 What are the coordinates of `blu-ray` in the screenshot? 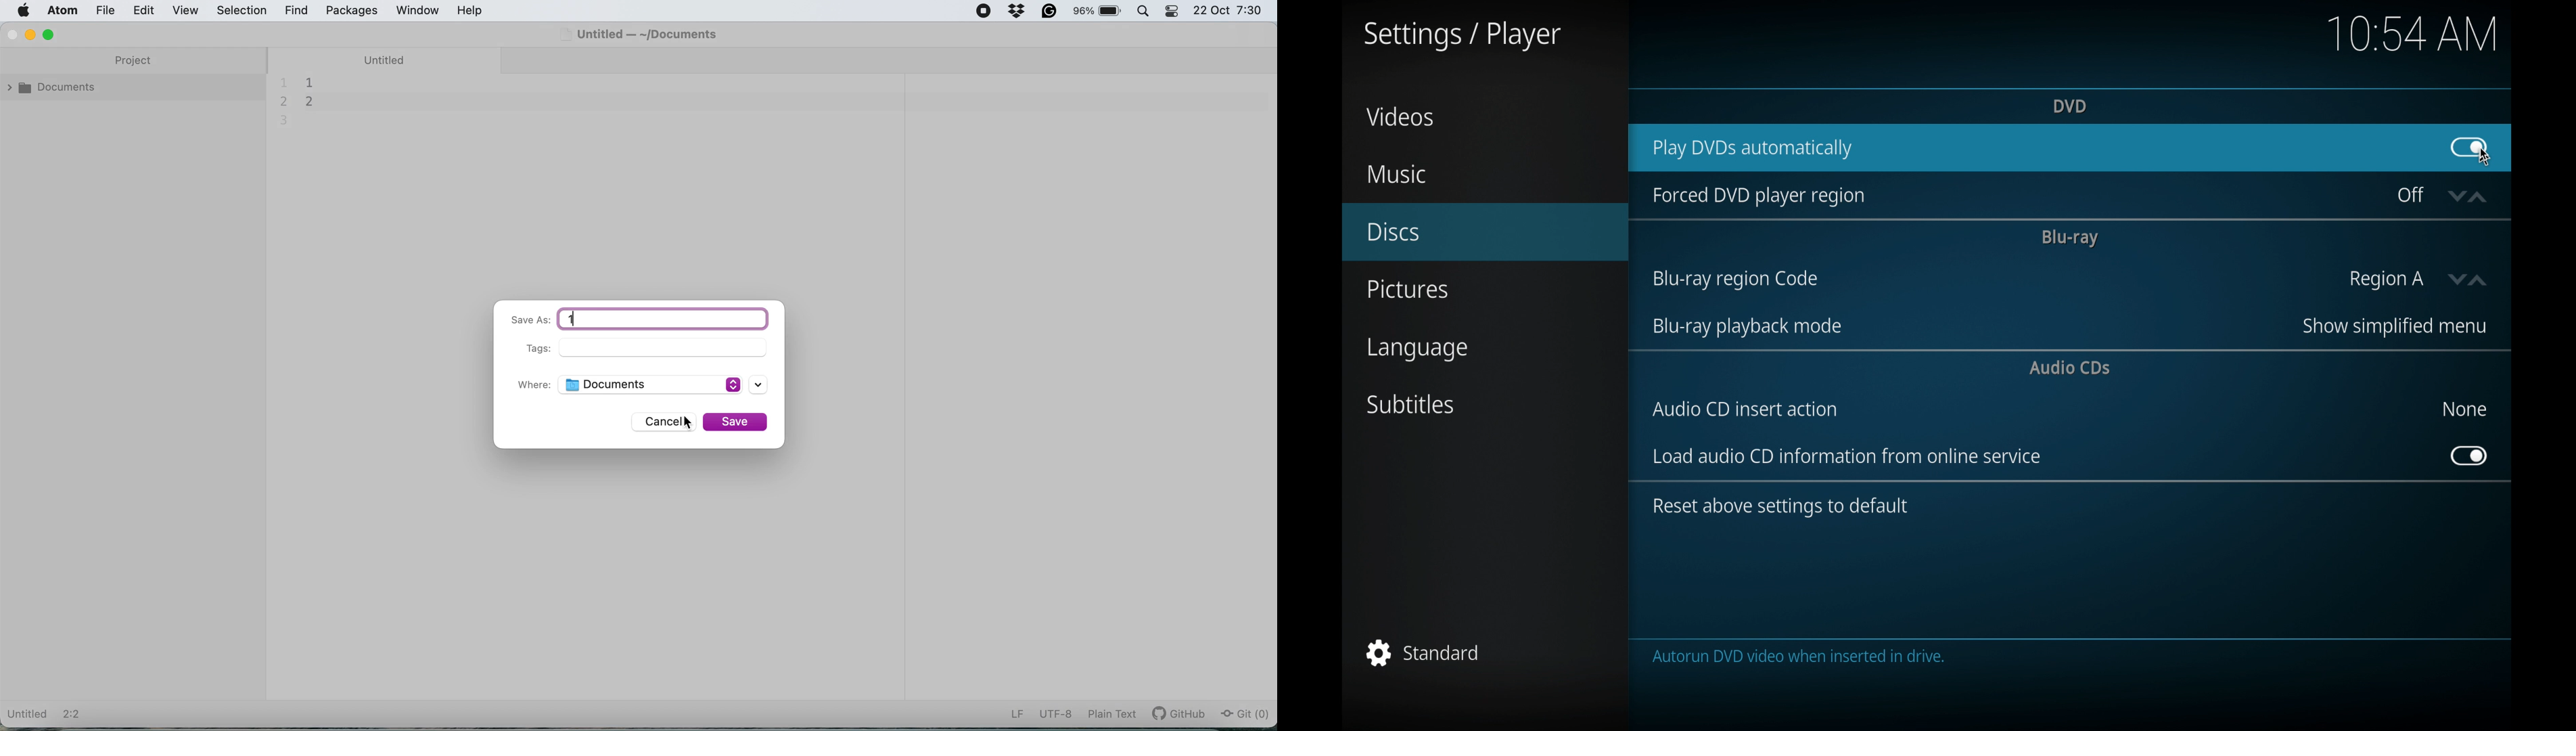 It's located at (2069, 238).